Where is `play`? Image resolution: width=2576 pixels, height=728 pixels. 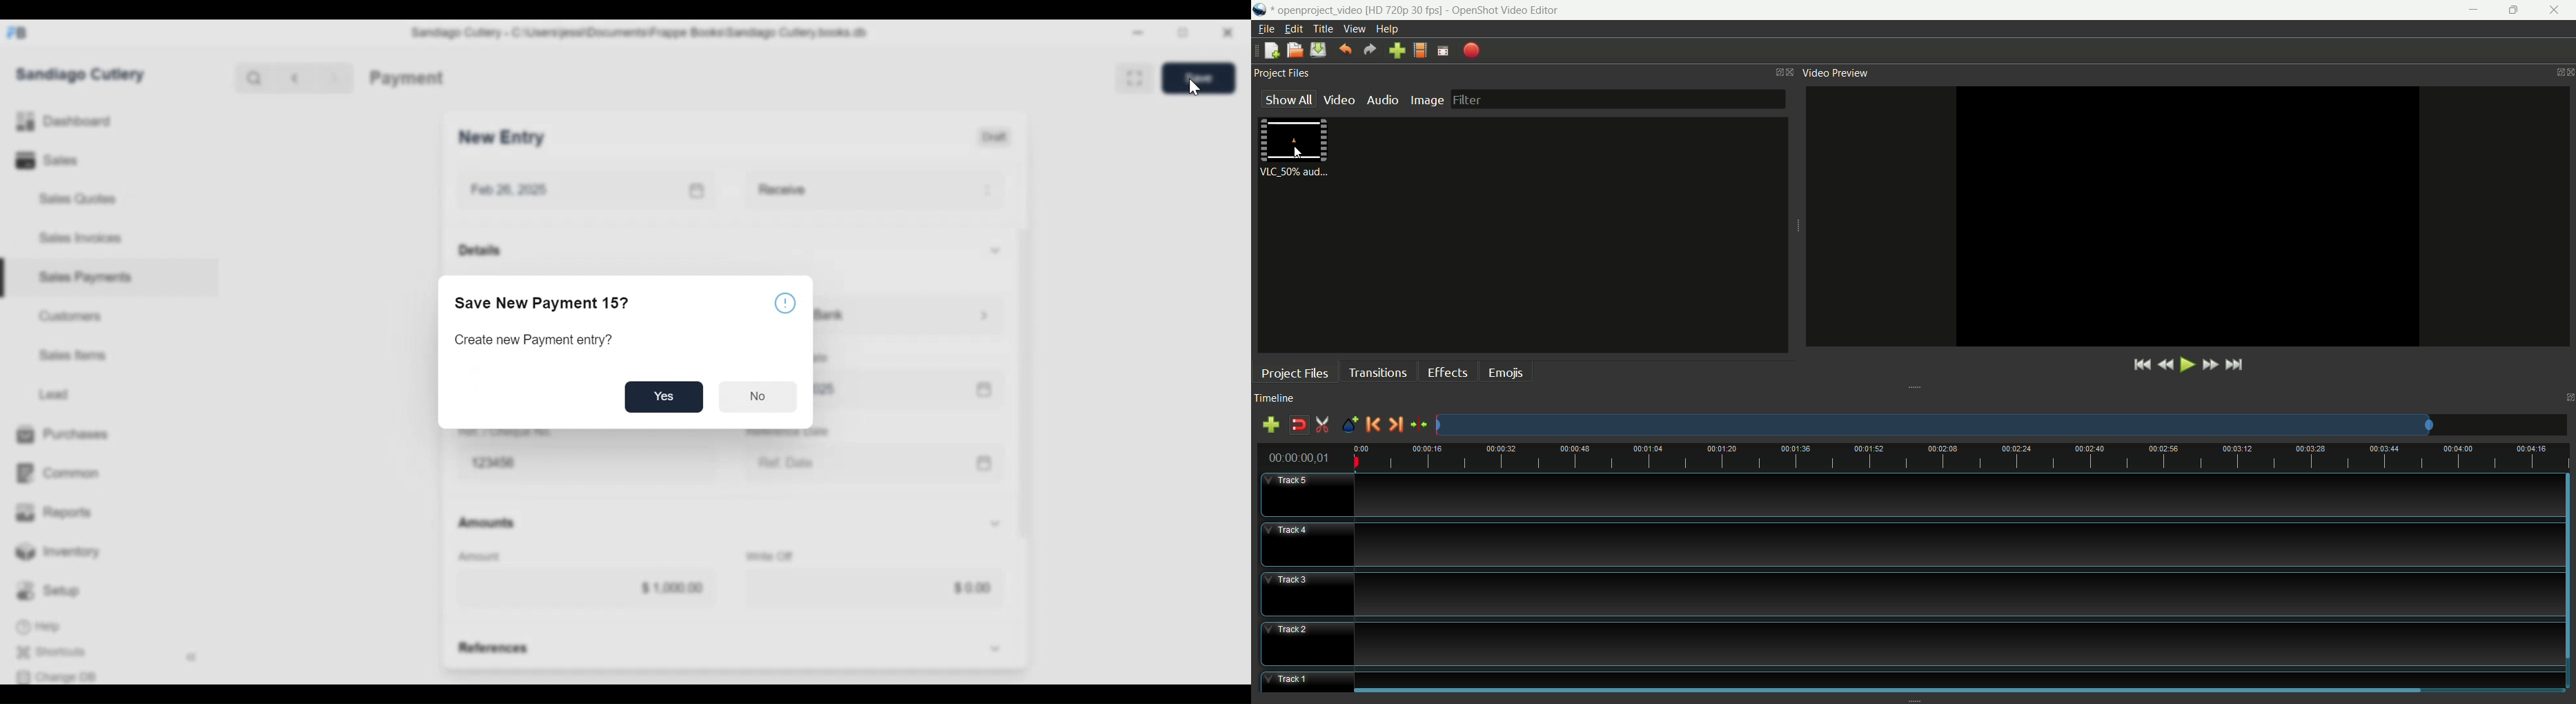 play is located at coordinates (2187, 366).